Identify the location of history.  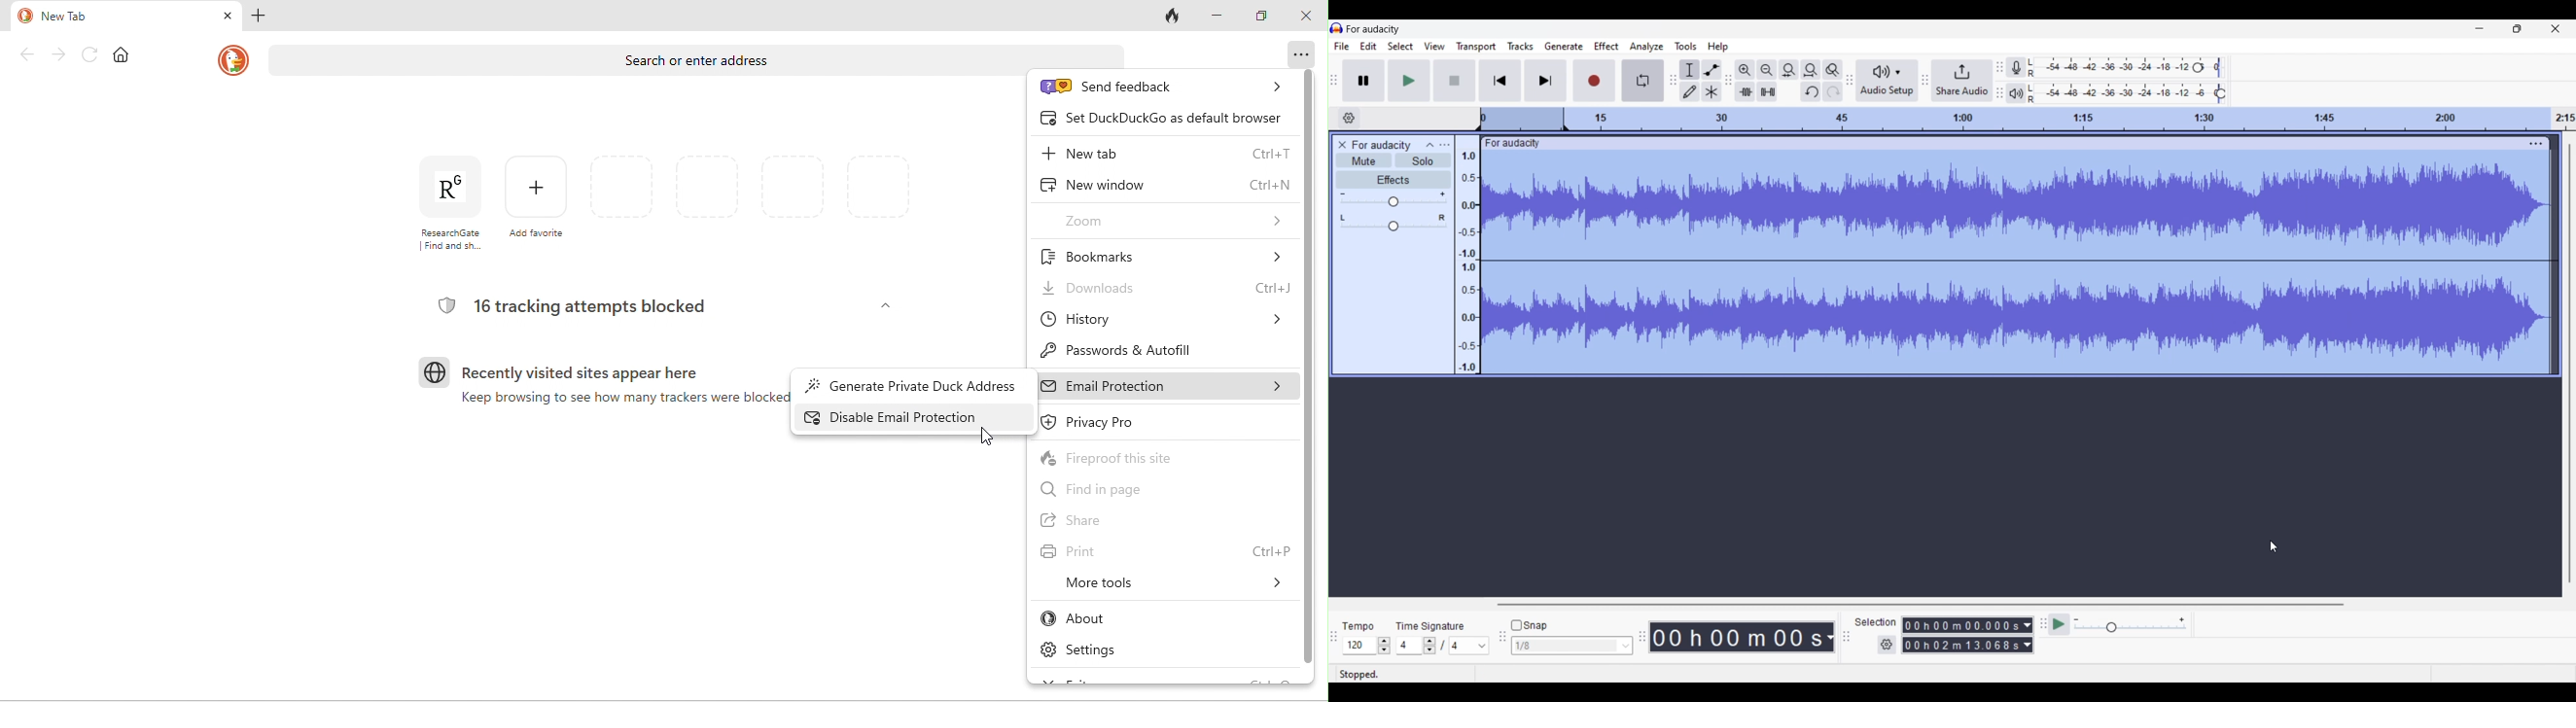
(1164, 323).